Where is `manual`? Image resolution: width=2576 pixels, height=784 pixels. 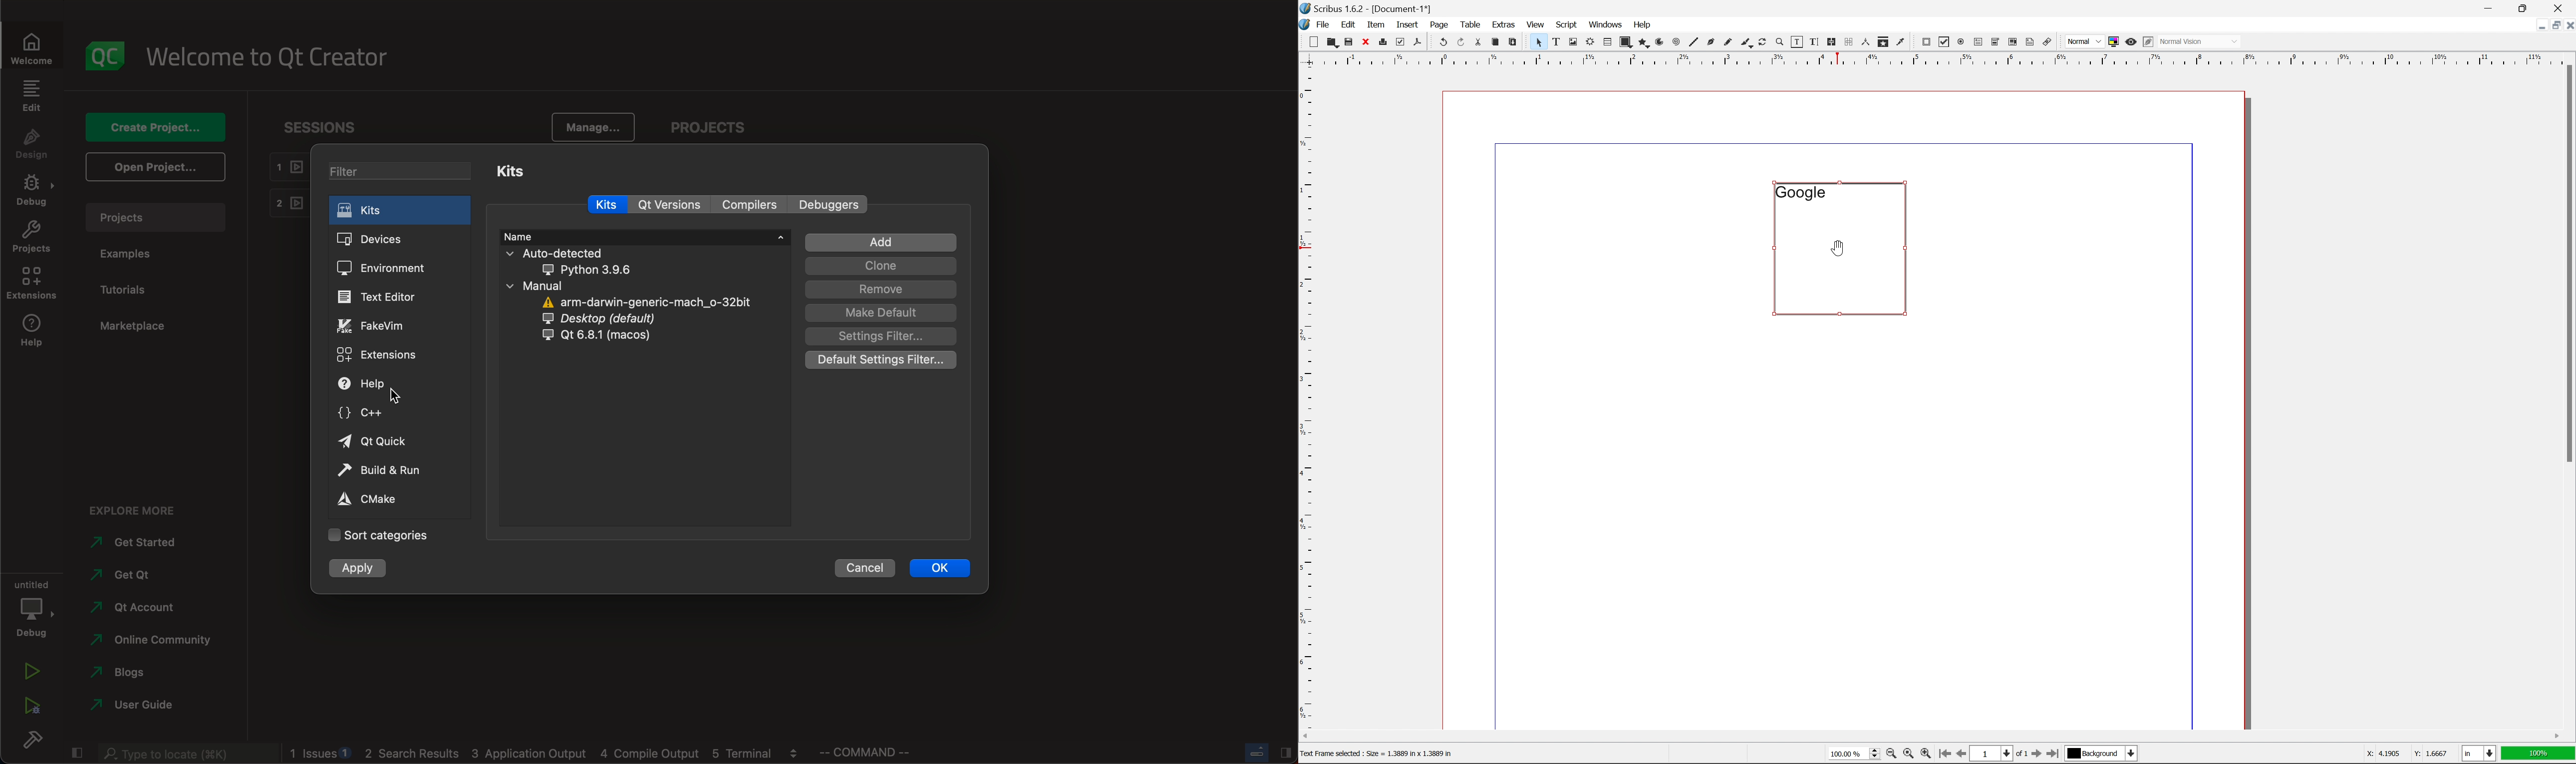
manual is located at coordinates (585, 286).